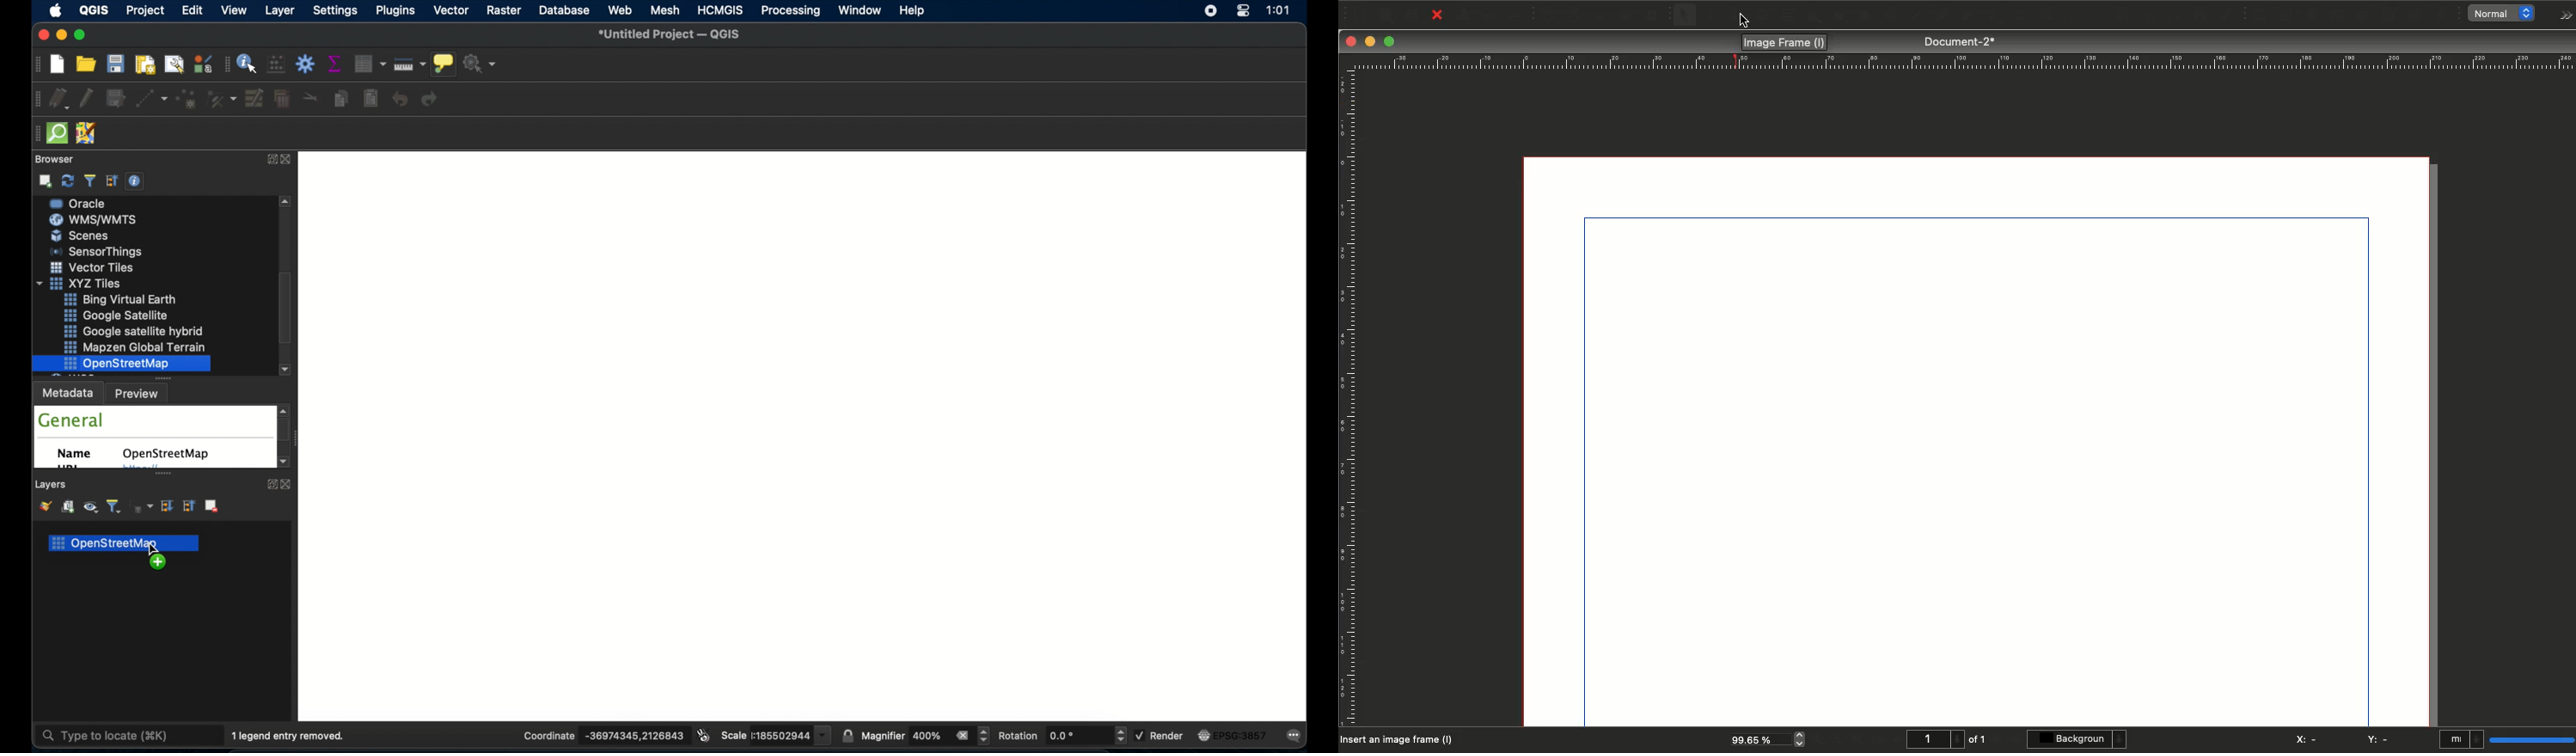 This screenshot has width=2576, height=756. Describe the element at coordinates (1351, 41) in the screenshot. I see `Close` at that location.